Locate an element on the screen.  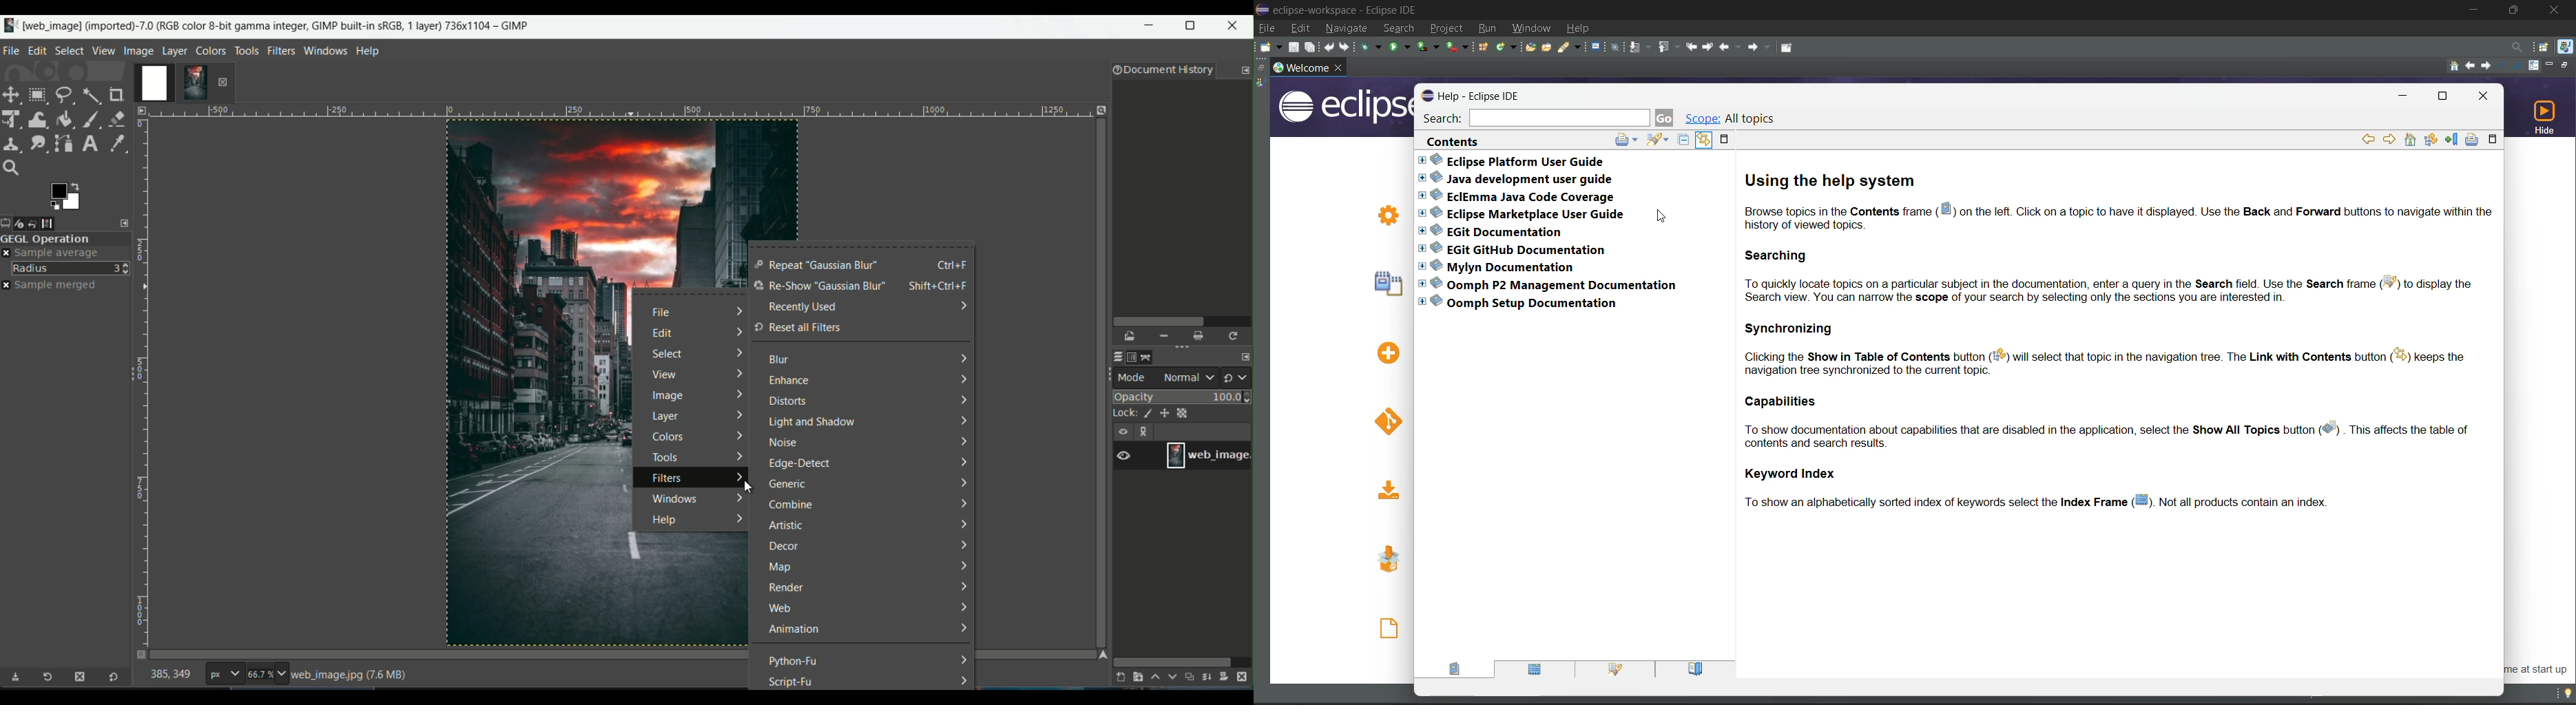
open task is located at coordinates (1544, 48).